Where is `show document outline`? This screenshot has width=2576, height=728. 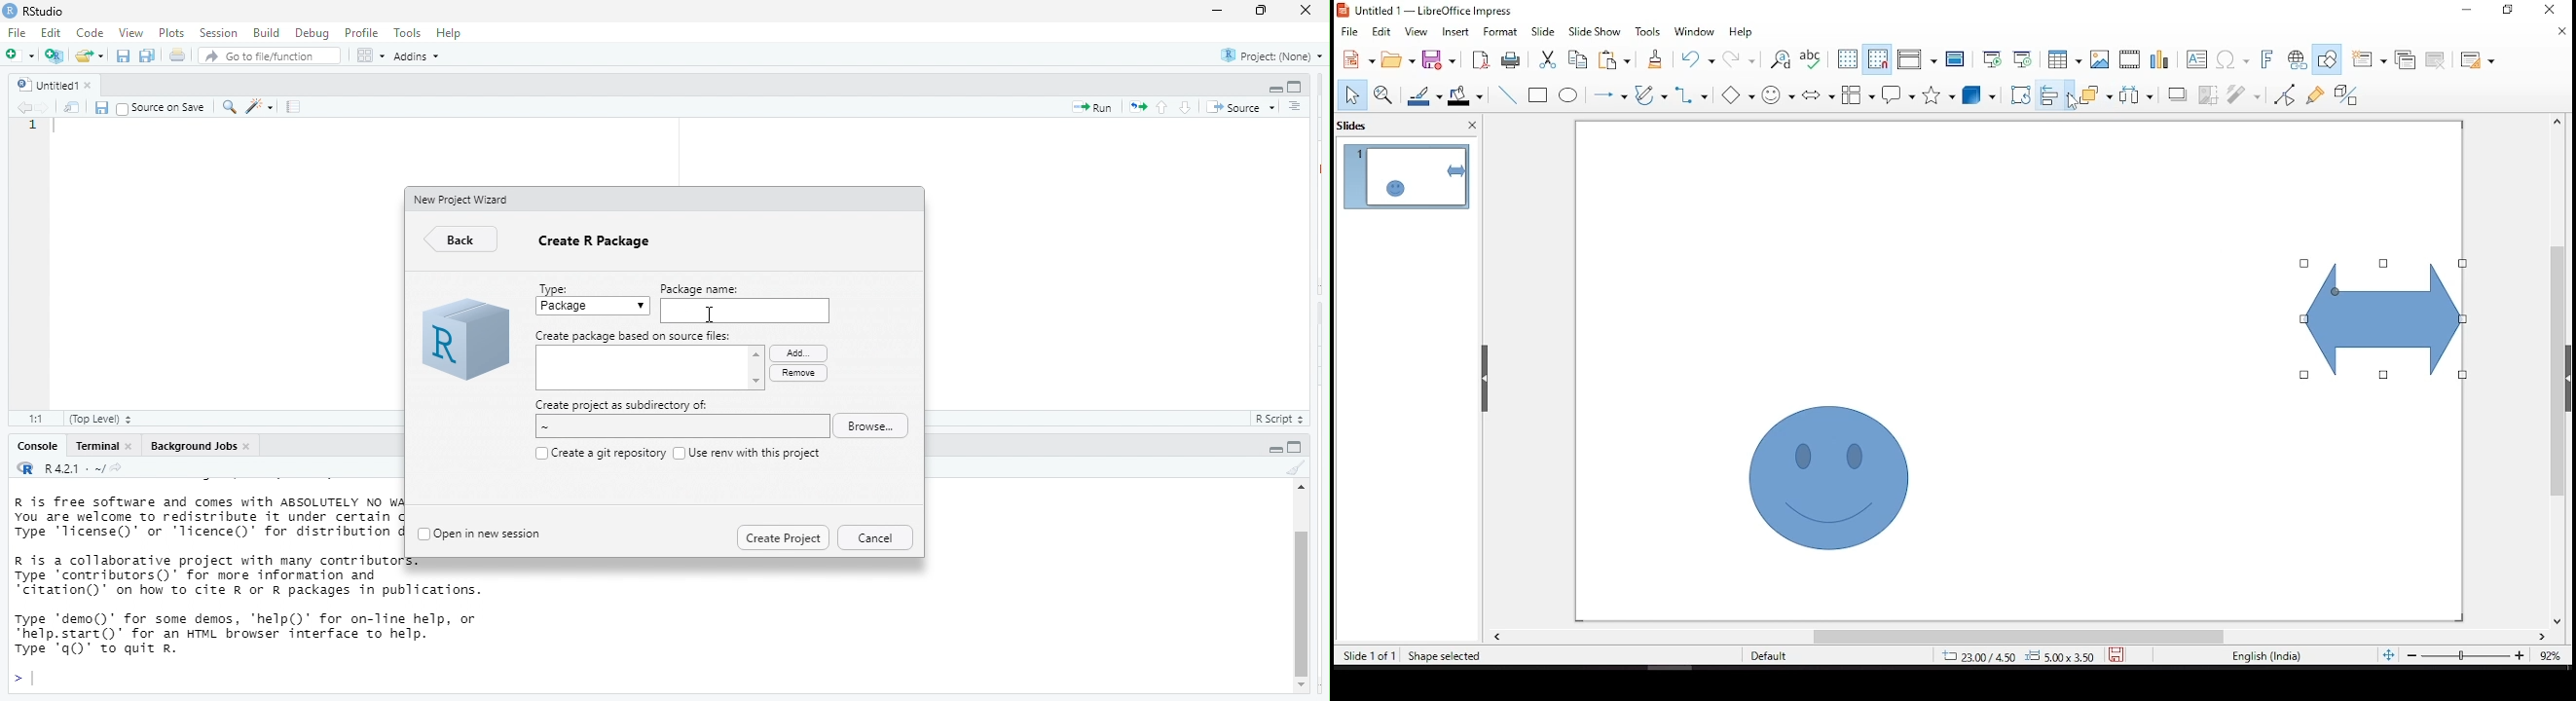 show document outline is located at coordinates (1294, 106).